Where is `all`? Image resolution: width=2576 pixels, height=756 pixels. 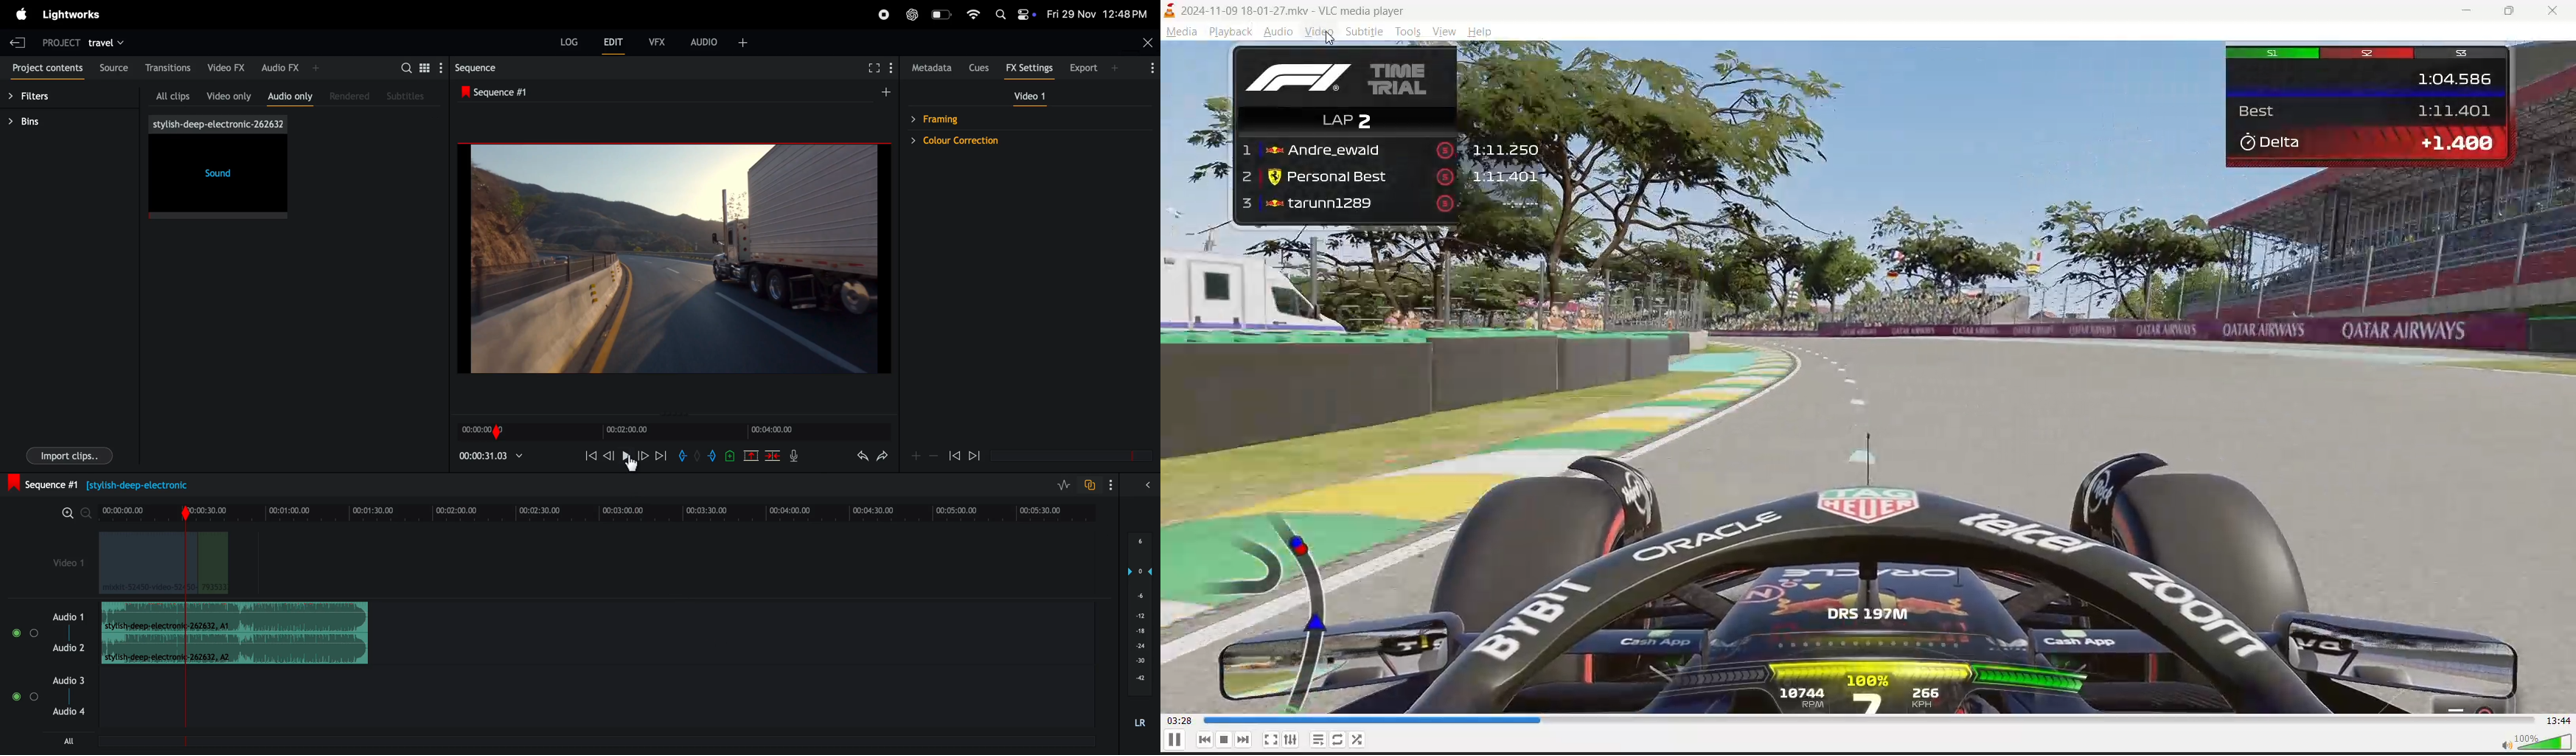
all is located at coordinates (72, 740).